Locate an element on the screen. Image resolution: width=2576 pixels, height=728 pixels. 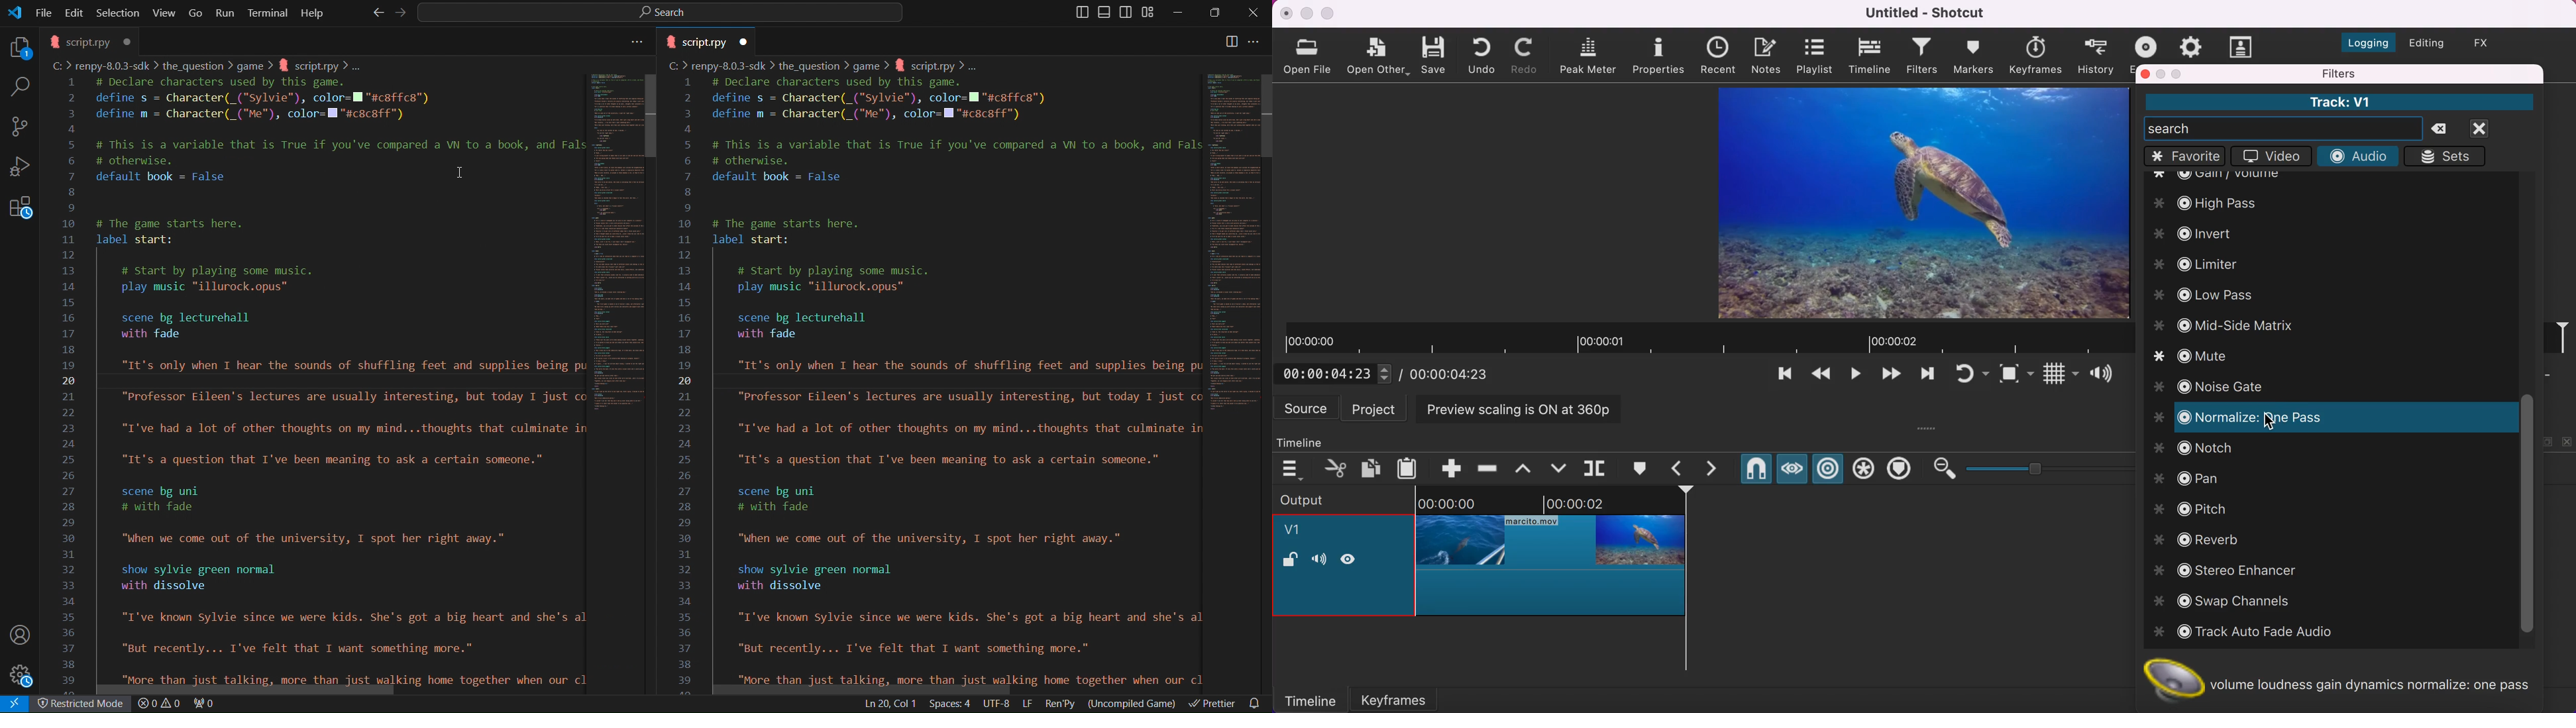
search bar is located at coordinates (2284, 128).